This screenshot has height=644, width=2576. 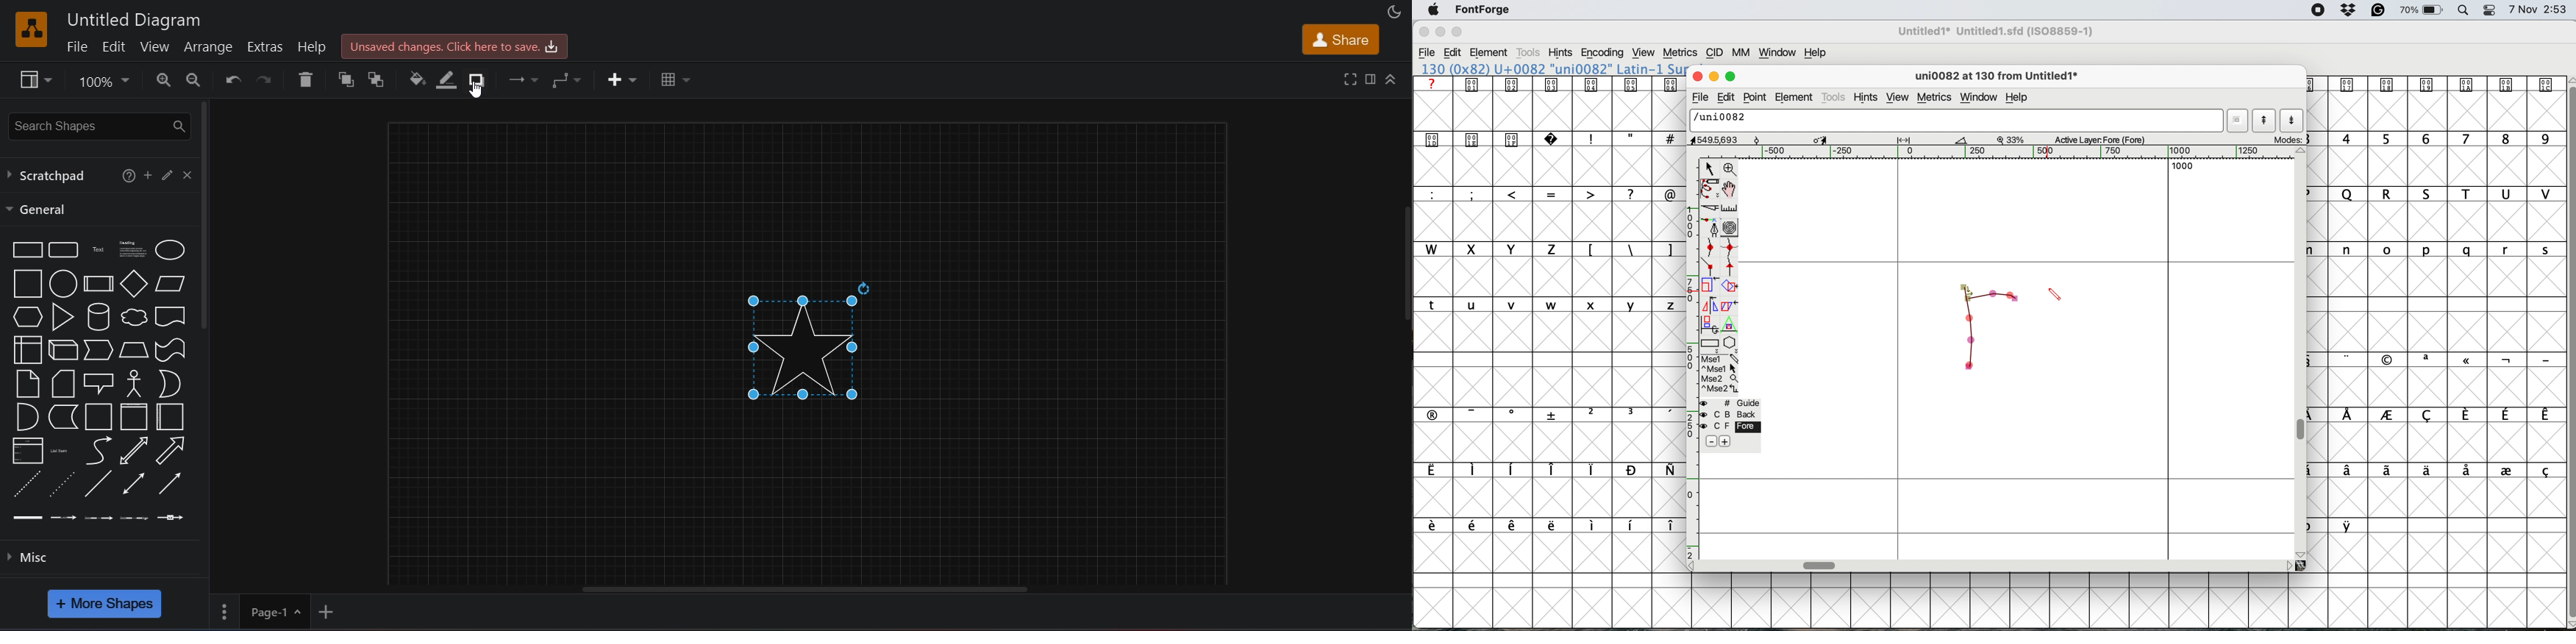 I want to click on Connector with 3 labels, so click(x=136, y=518).